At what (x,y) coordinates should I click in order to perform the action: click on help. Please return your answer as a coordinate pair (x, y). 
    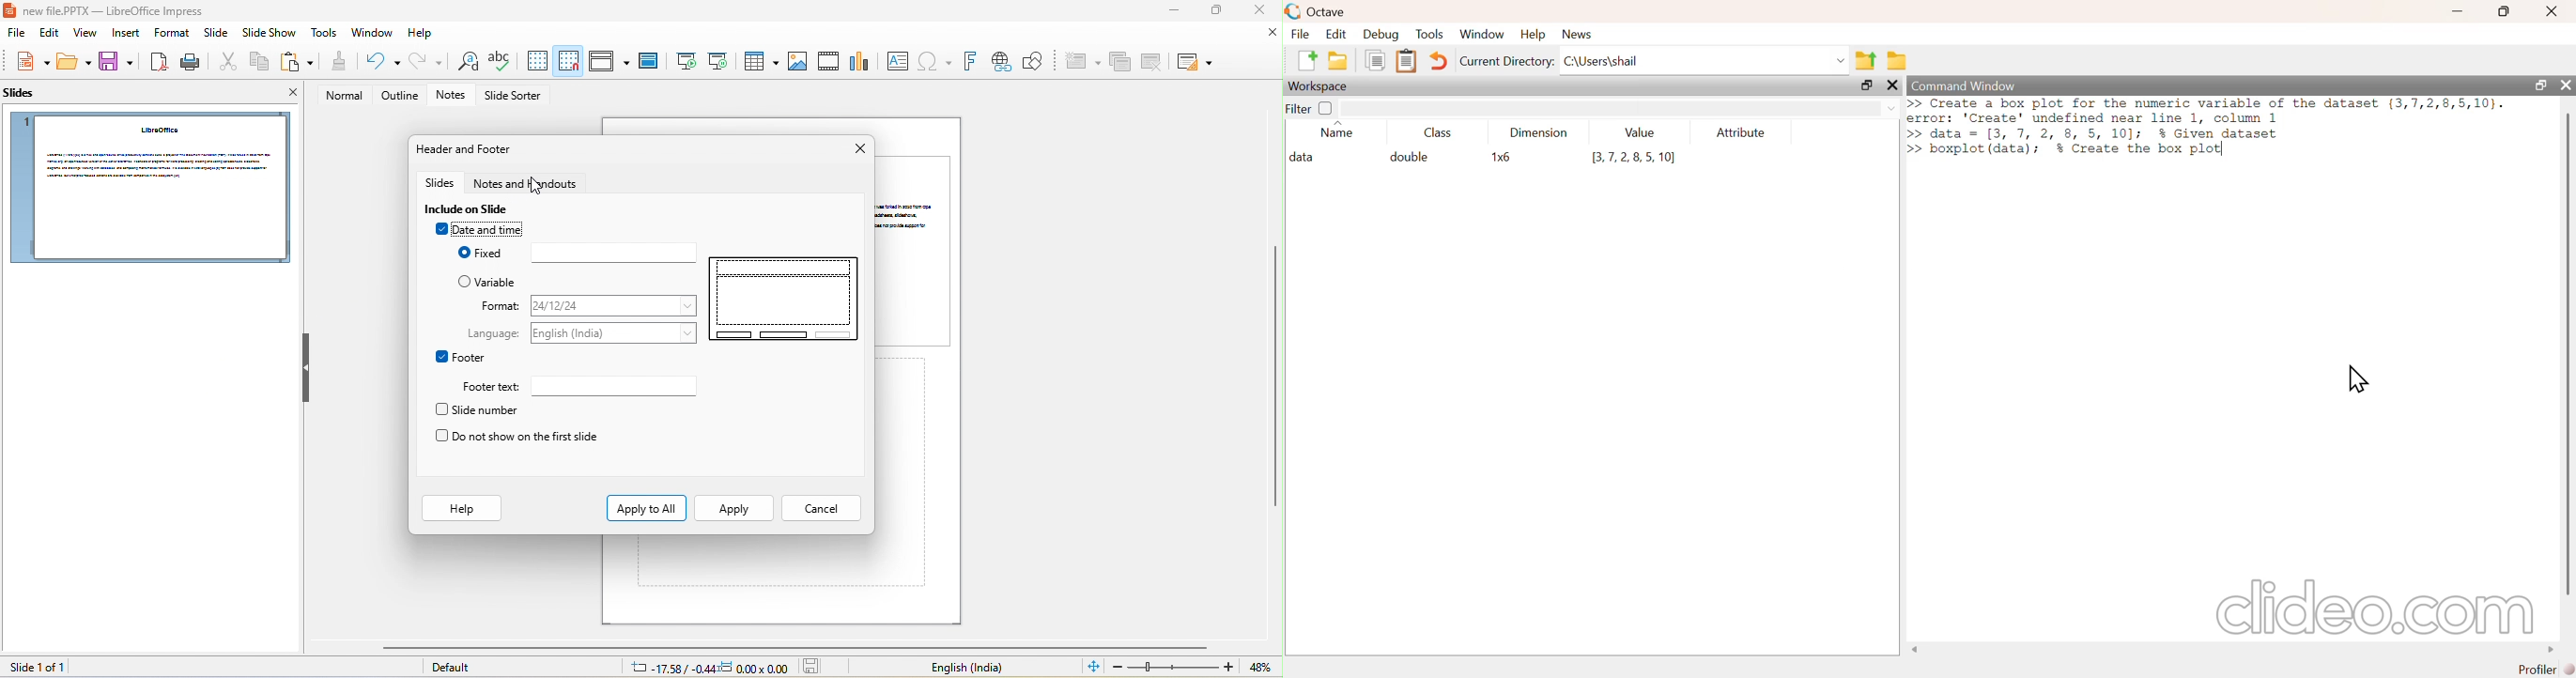
    Looking at the image, I should click on (461, 509).